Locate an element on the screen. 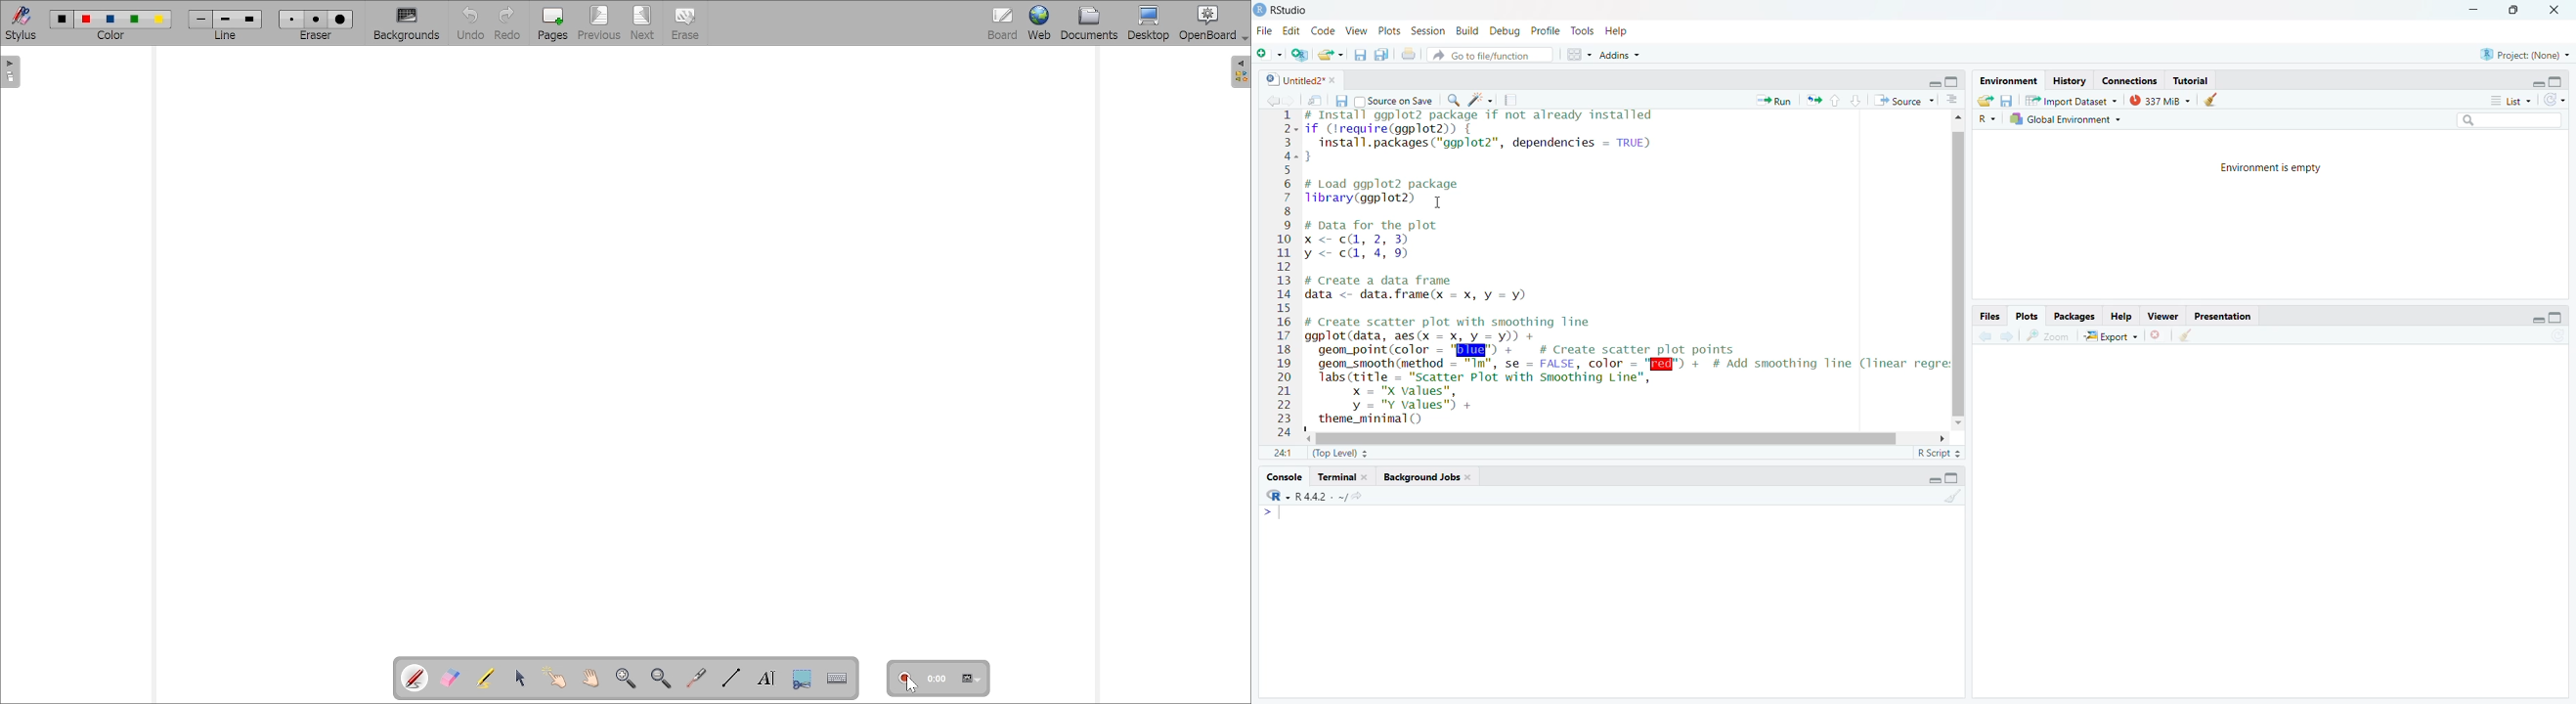 The image size is (2576, 728). go to next section/chunk is located at coordinates (1858, 101).